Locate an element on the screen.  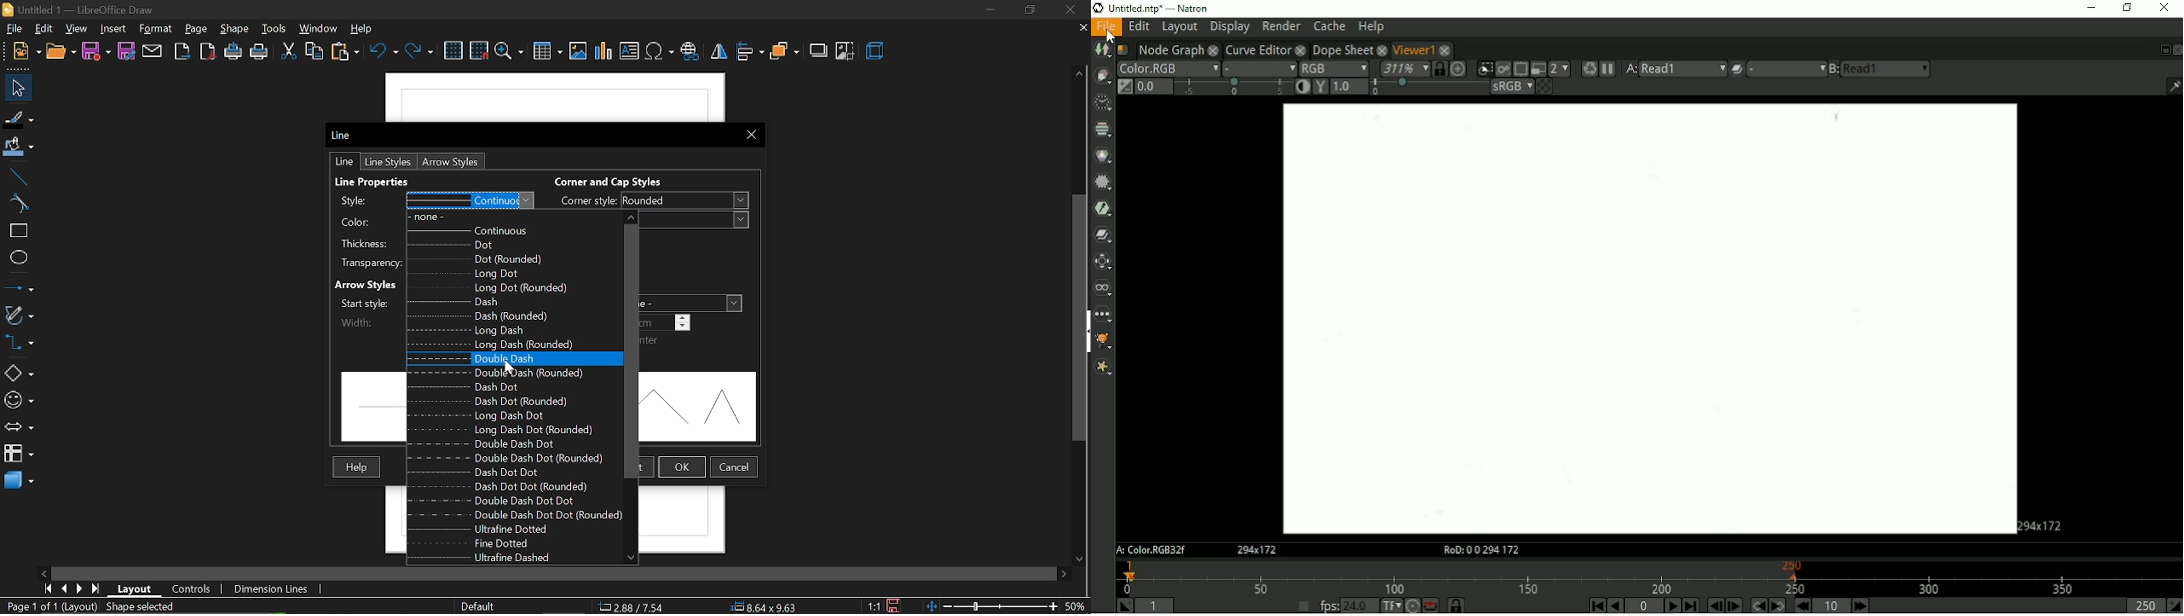
help is located at coordinates (362, 27).